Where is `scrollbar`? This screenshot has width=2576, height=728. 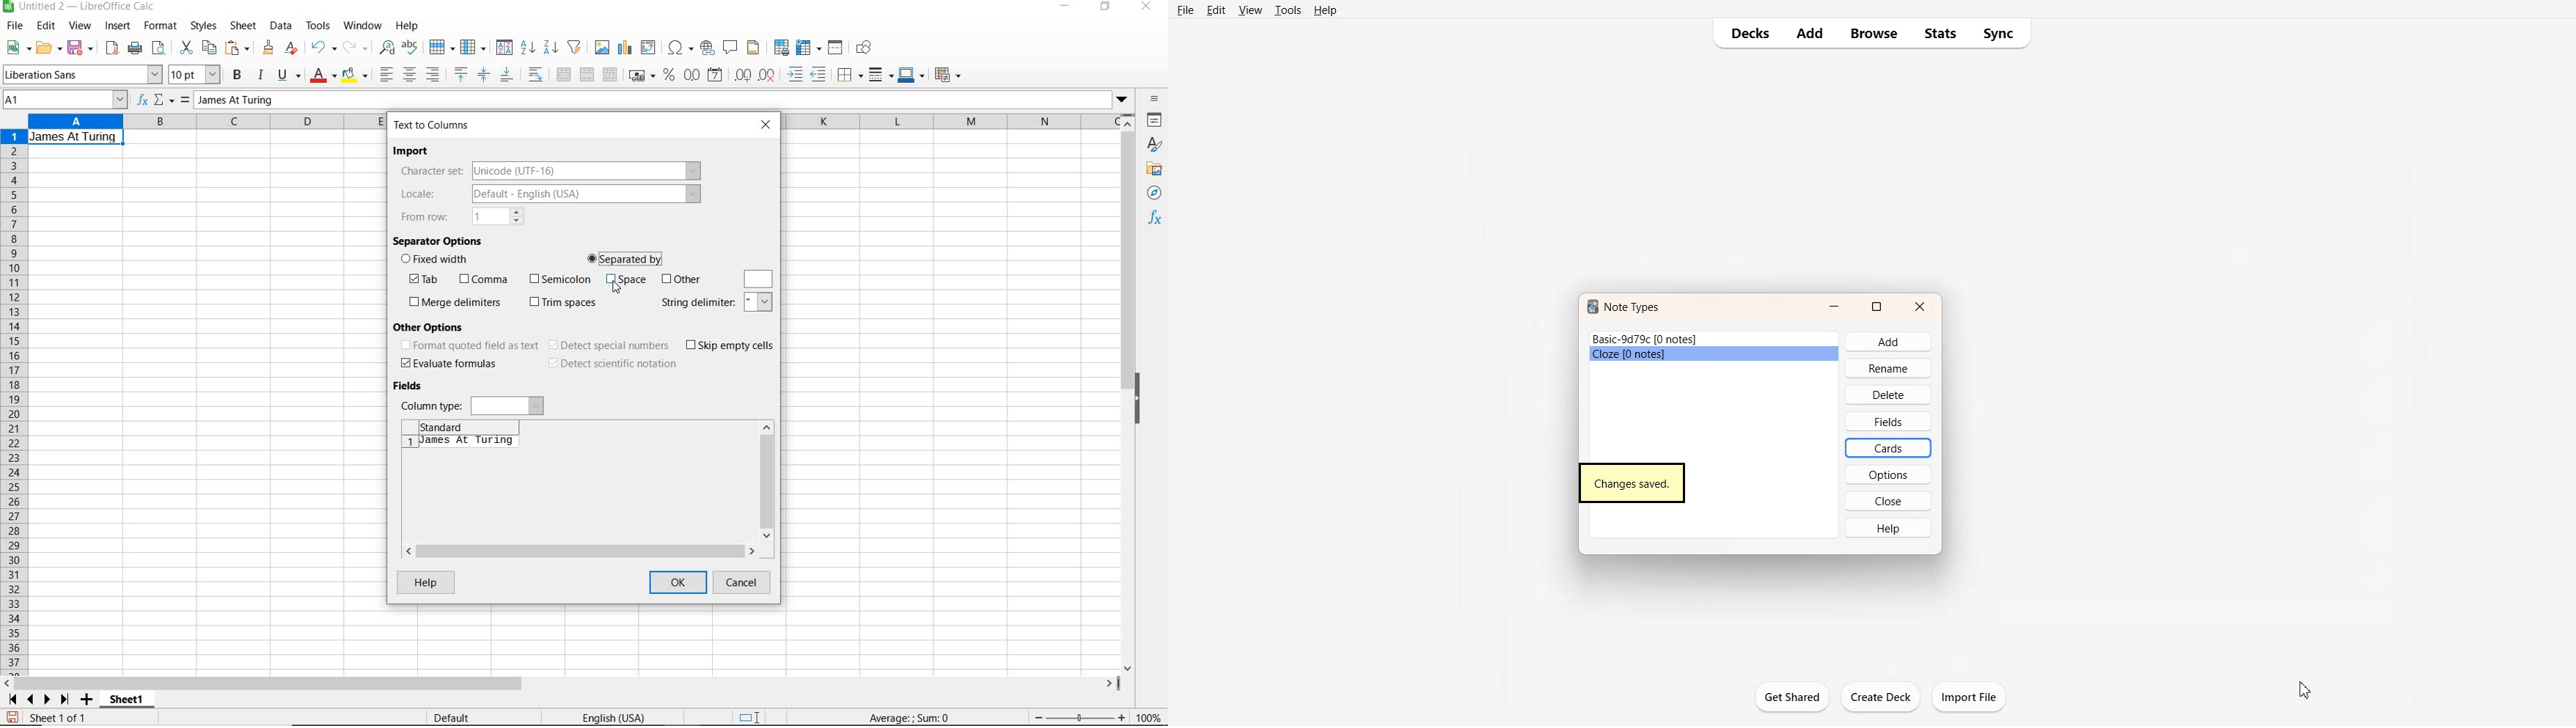 scrollbar is located at coordinates (767, 481).